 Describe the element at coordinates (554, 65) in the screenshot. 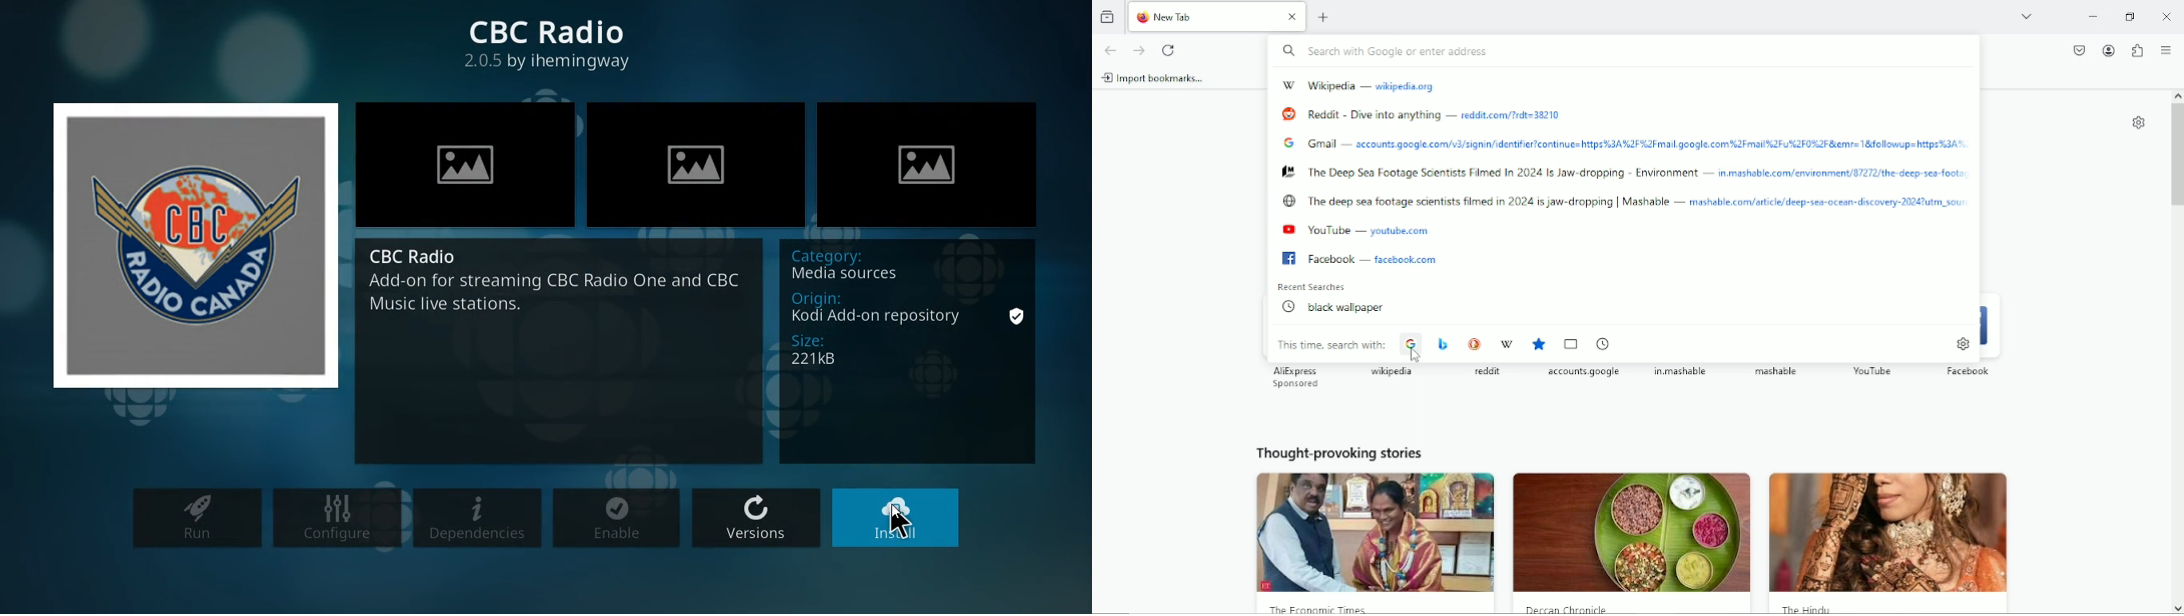

I see `provider` at that location.